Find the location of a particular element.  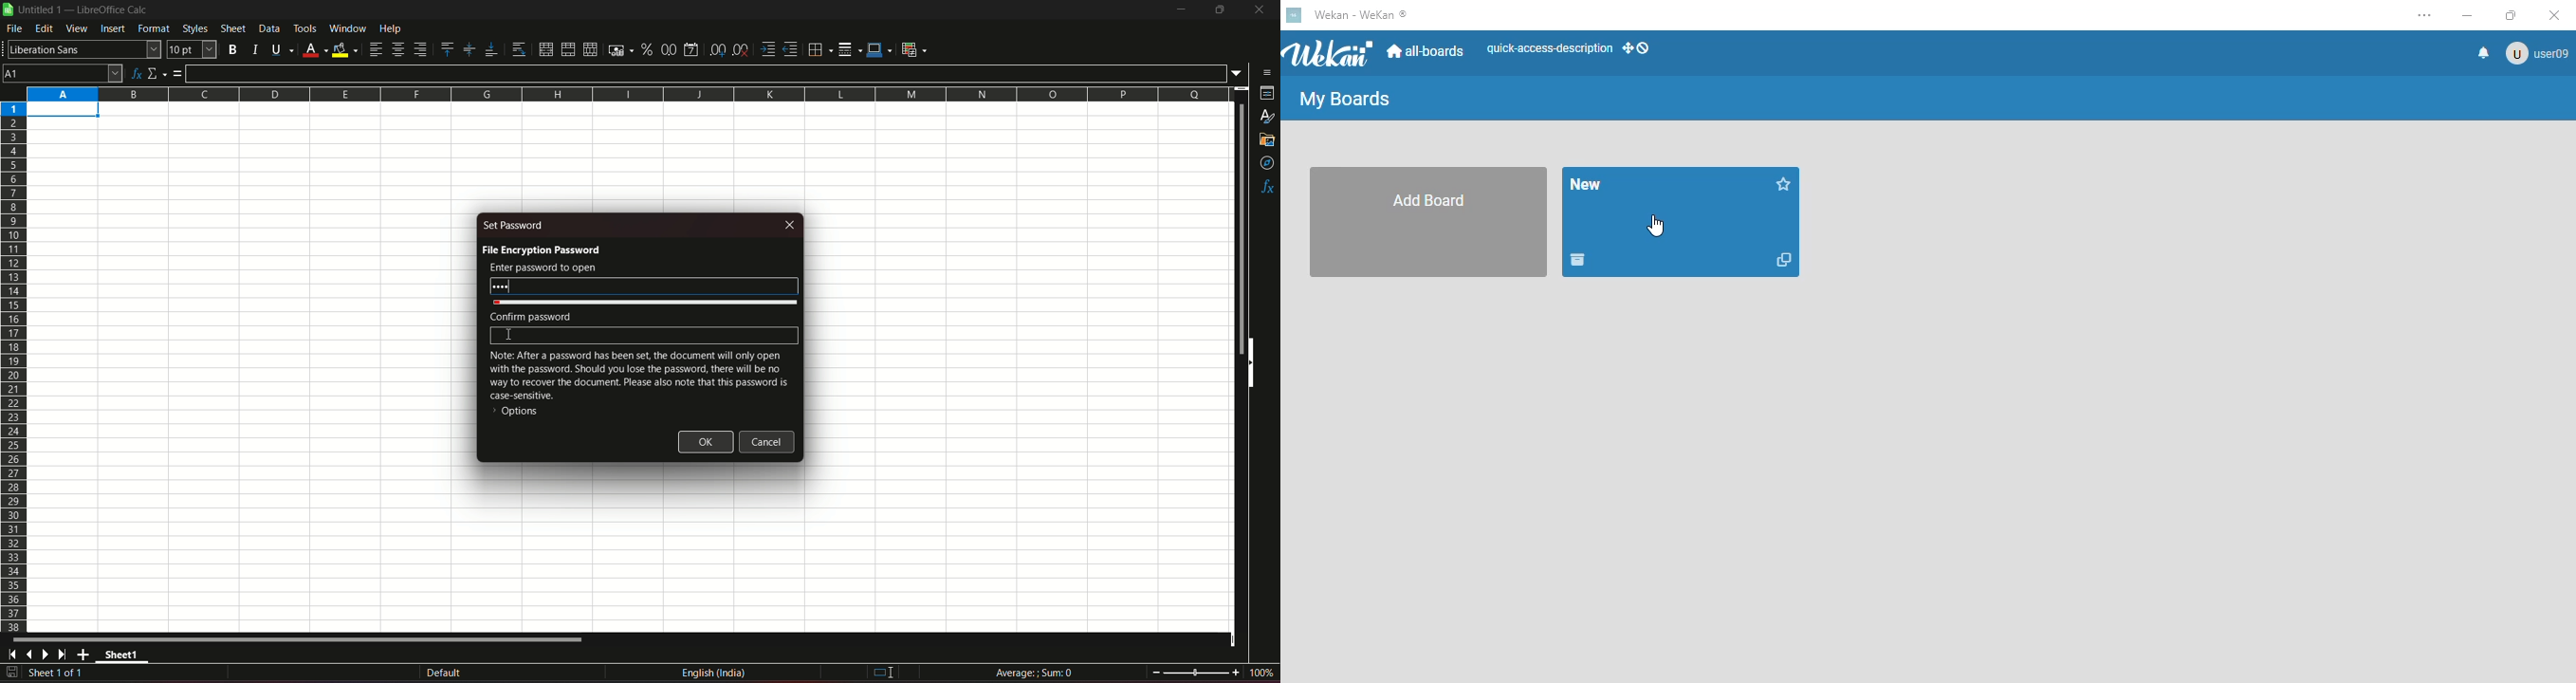

select function is located at coordinates (157, 72).